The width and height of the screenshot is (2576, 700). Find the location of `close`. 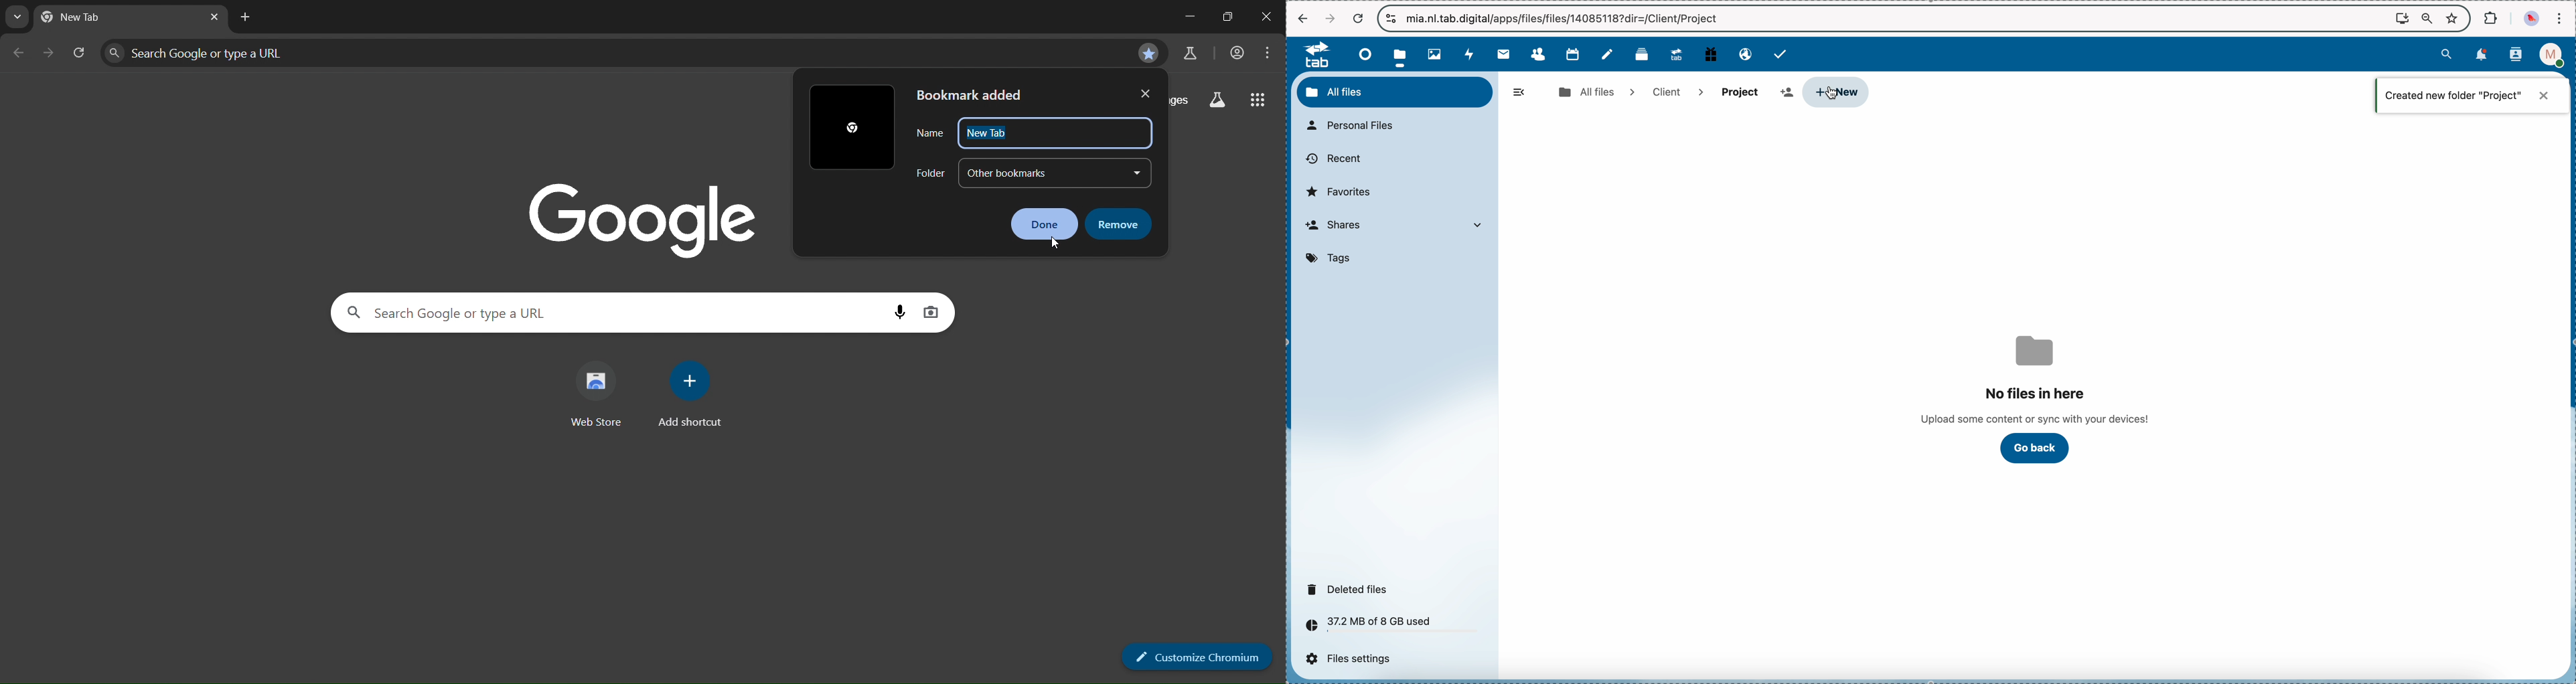

close is located at coordinates (1148, 94).